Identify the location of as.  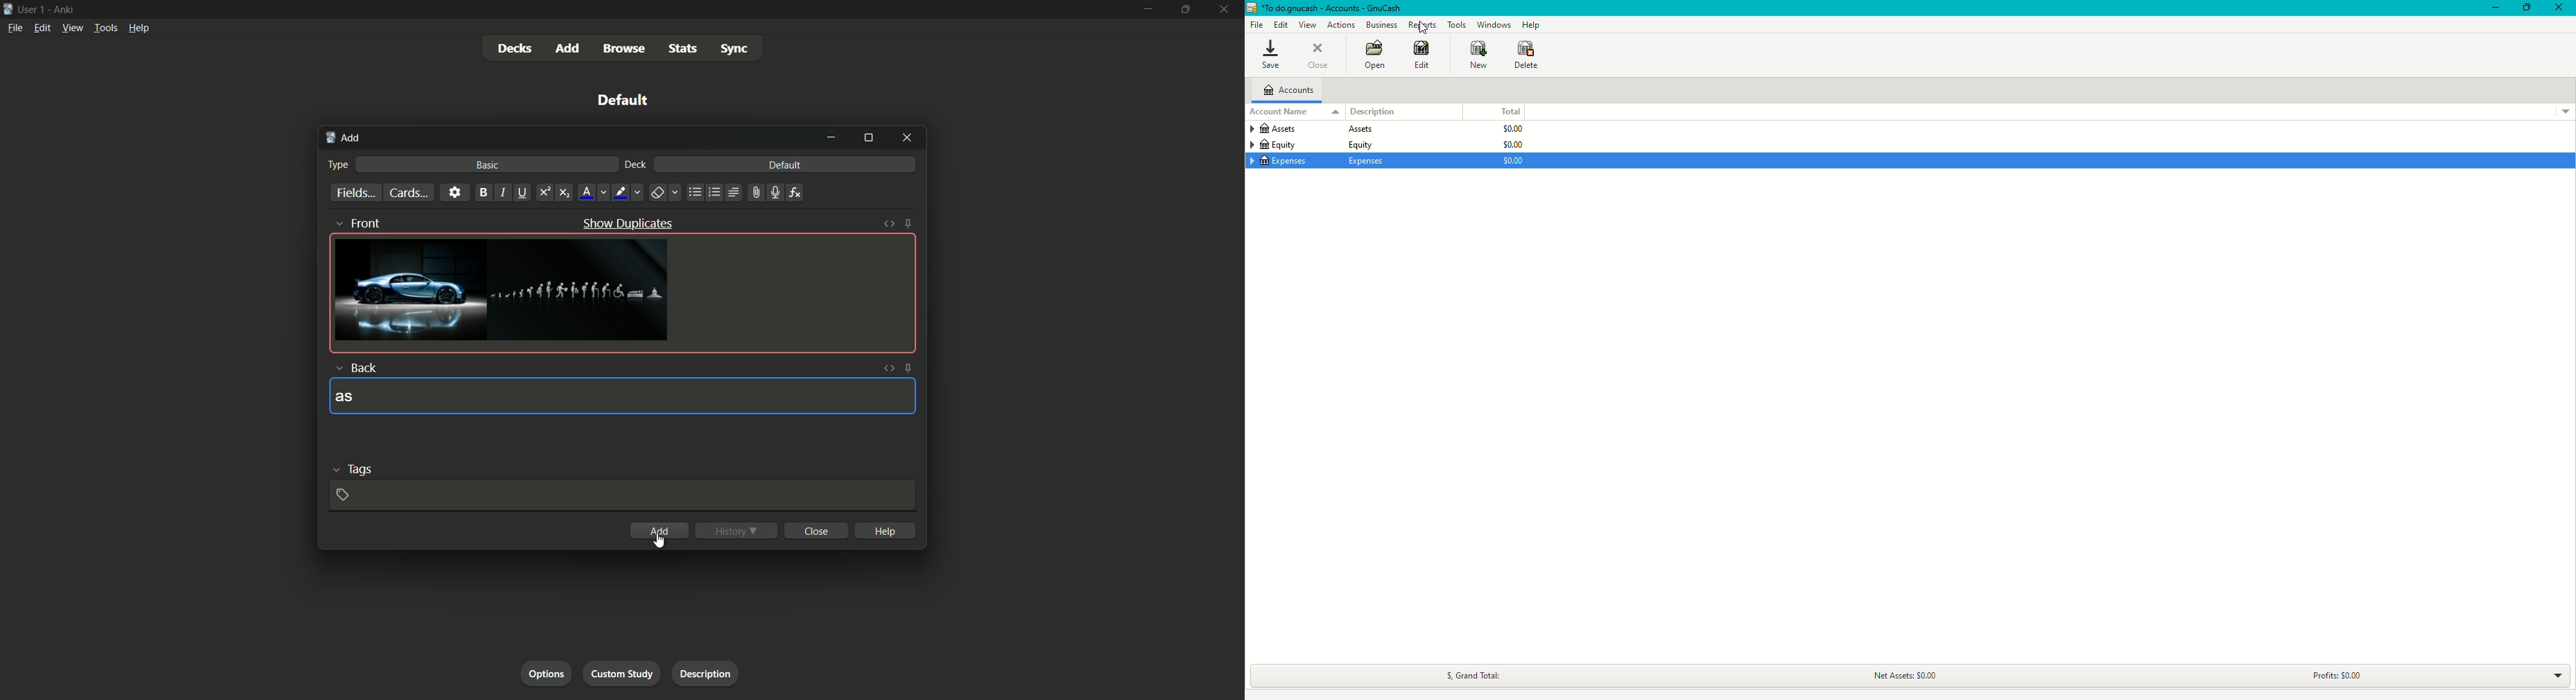
(346, 397).